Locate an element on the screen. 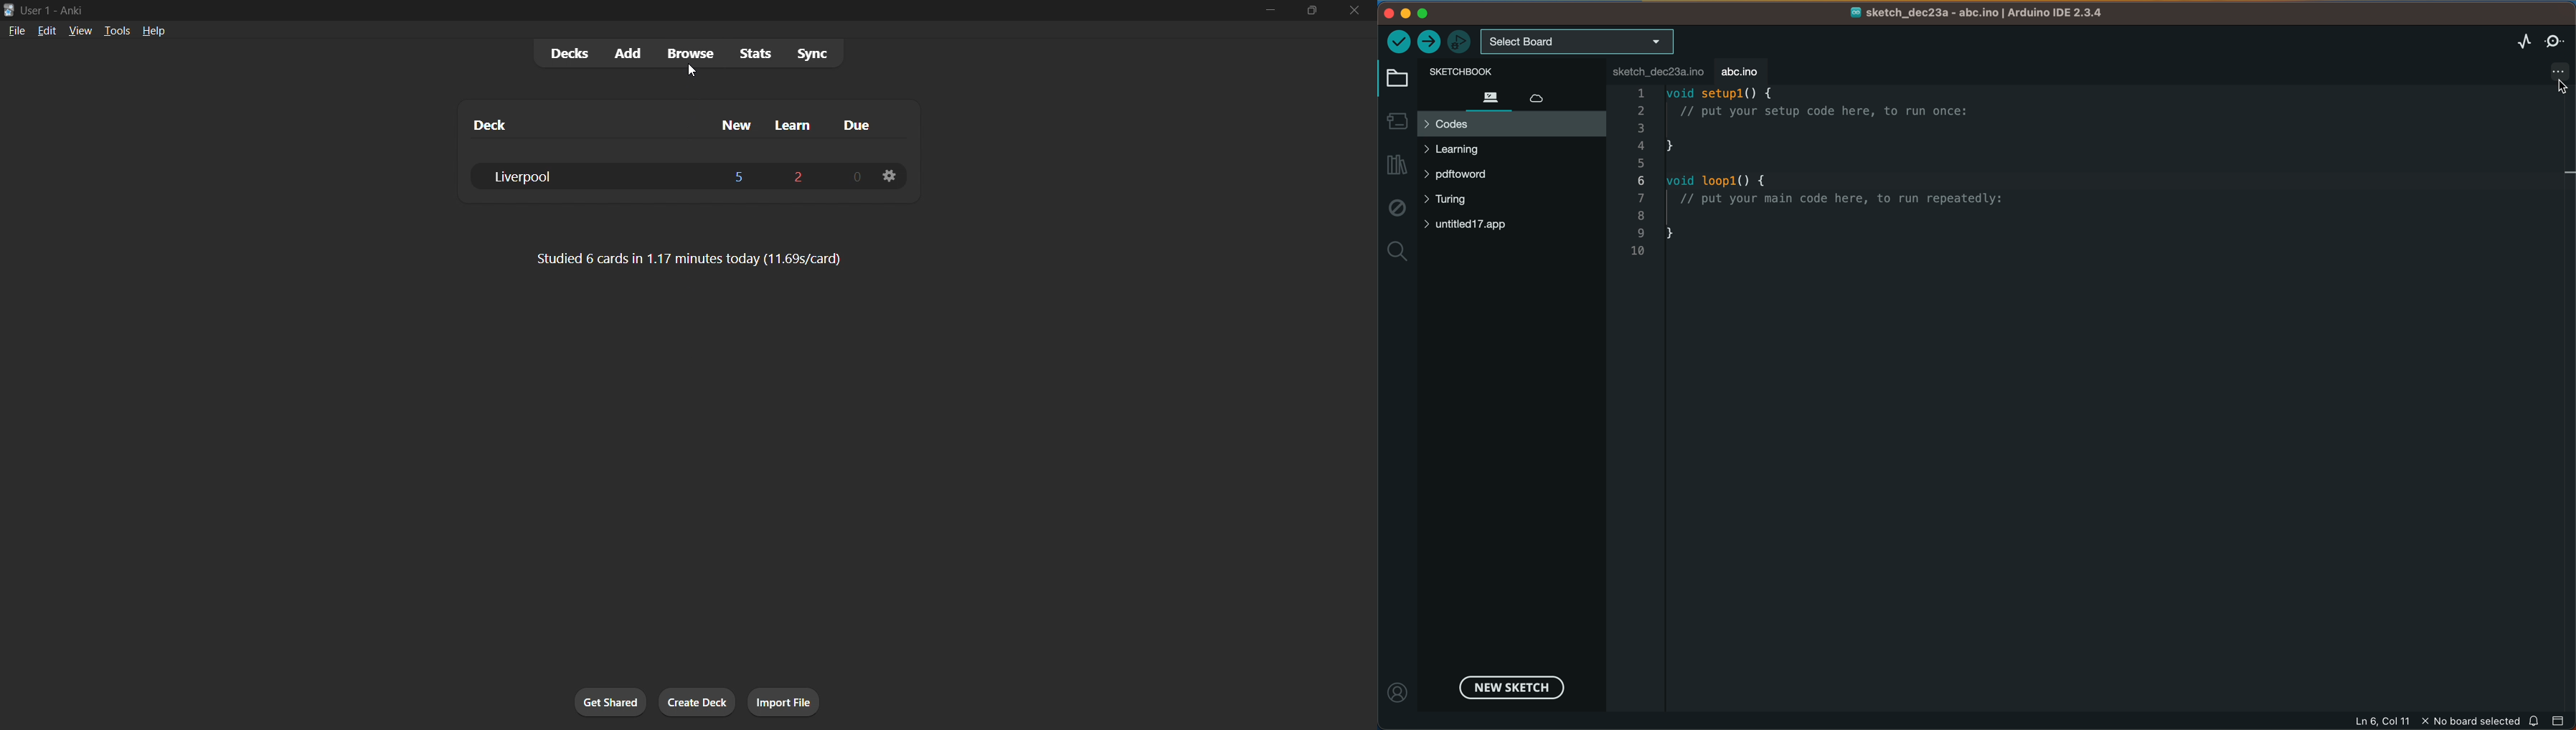 Image resolution: width=2576 pixels, height=756 pixels. deck name column is located at coordinates (580, 125).